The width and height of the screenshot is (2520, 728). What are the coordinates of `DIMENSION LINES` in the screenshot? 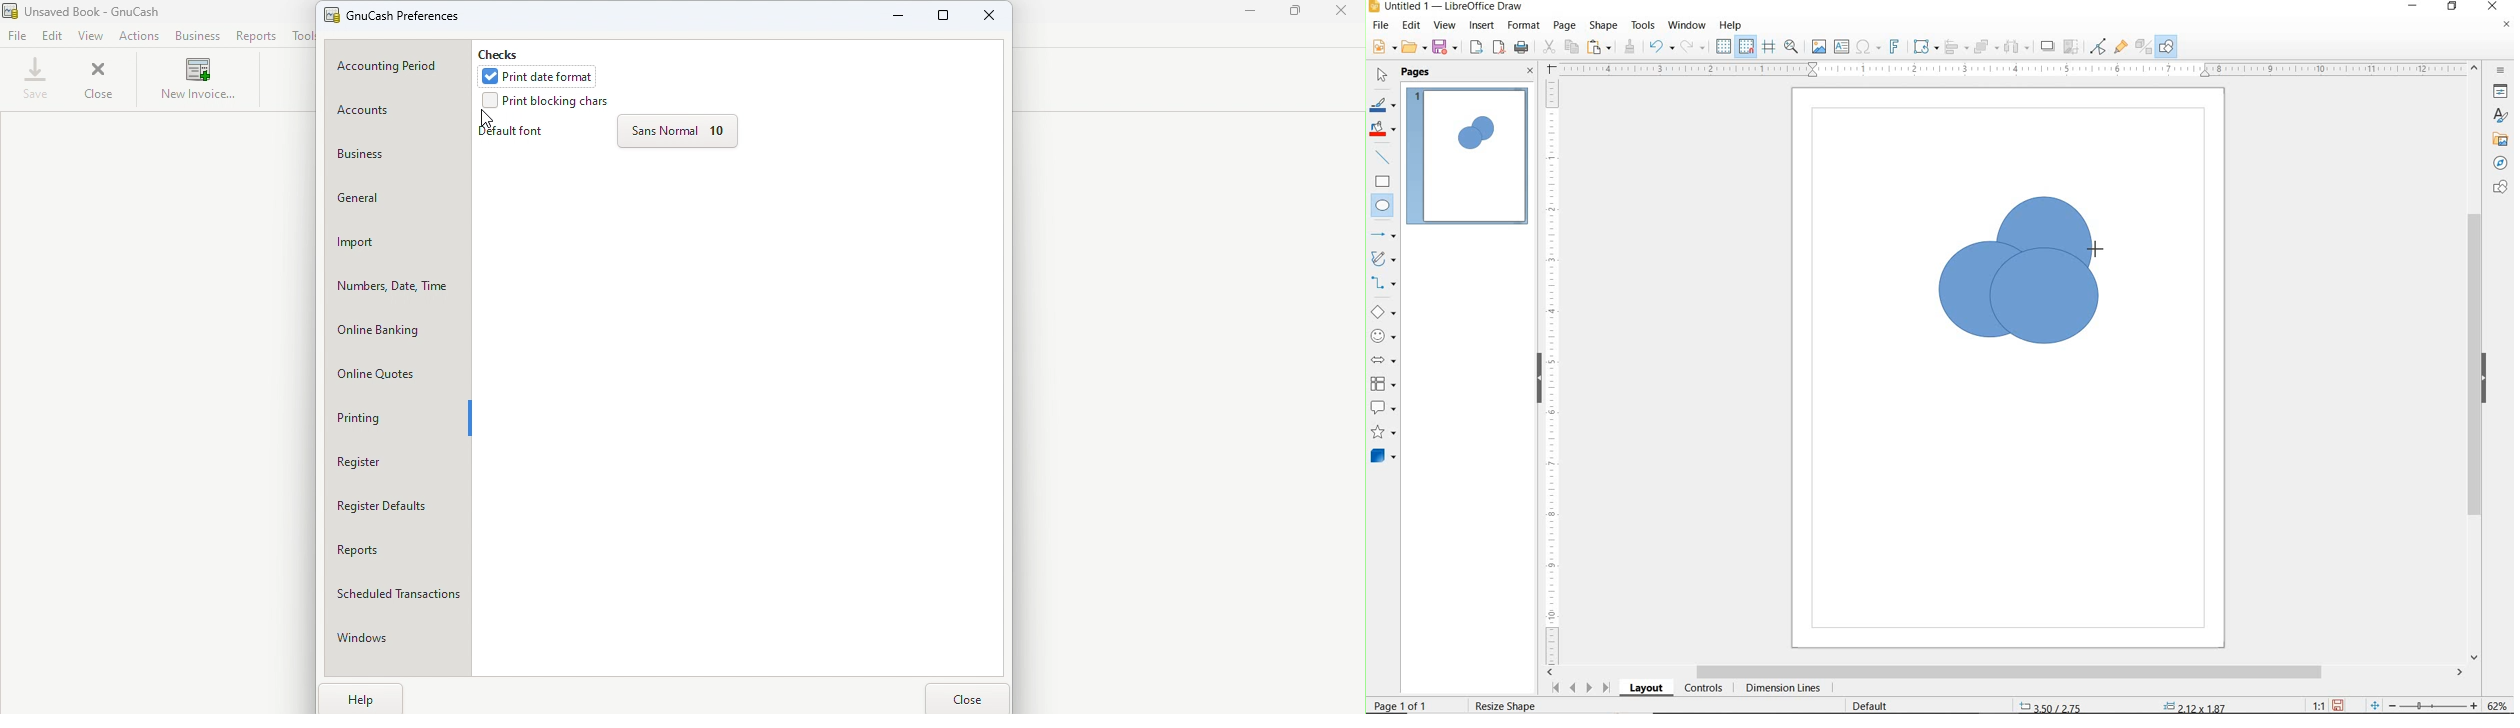 It's located at (1781, 689).